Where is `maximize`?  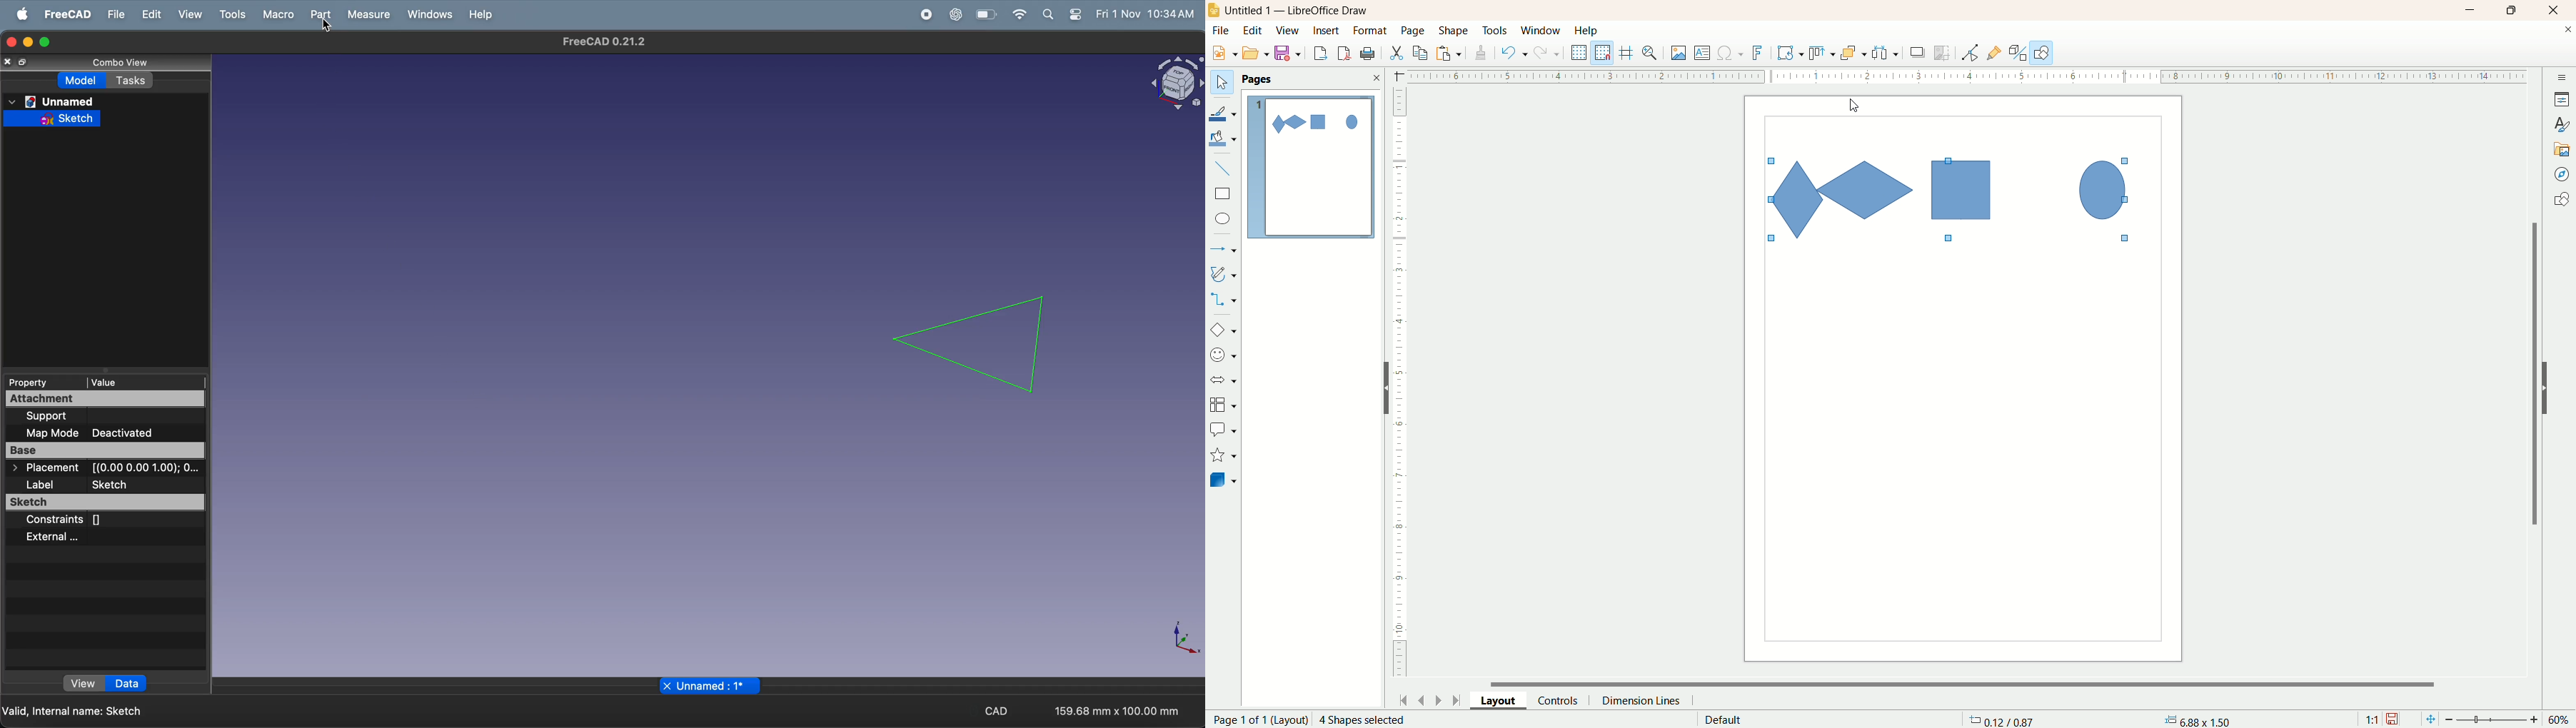 maximize is located at coordinates (2512, 10).